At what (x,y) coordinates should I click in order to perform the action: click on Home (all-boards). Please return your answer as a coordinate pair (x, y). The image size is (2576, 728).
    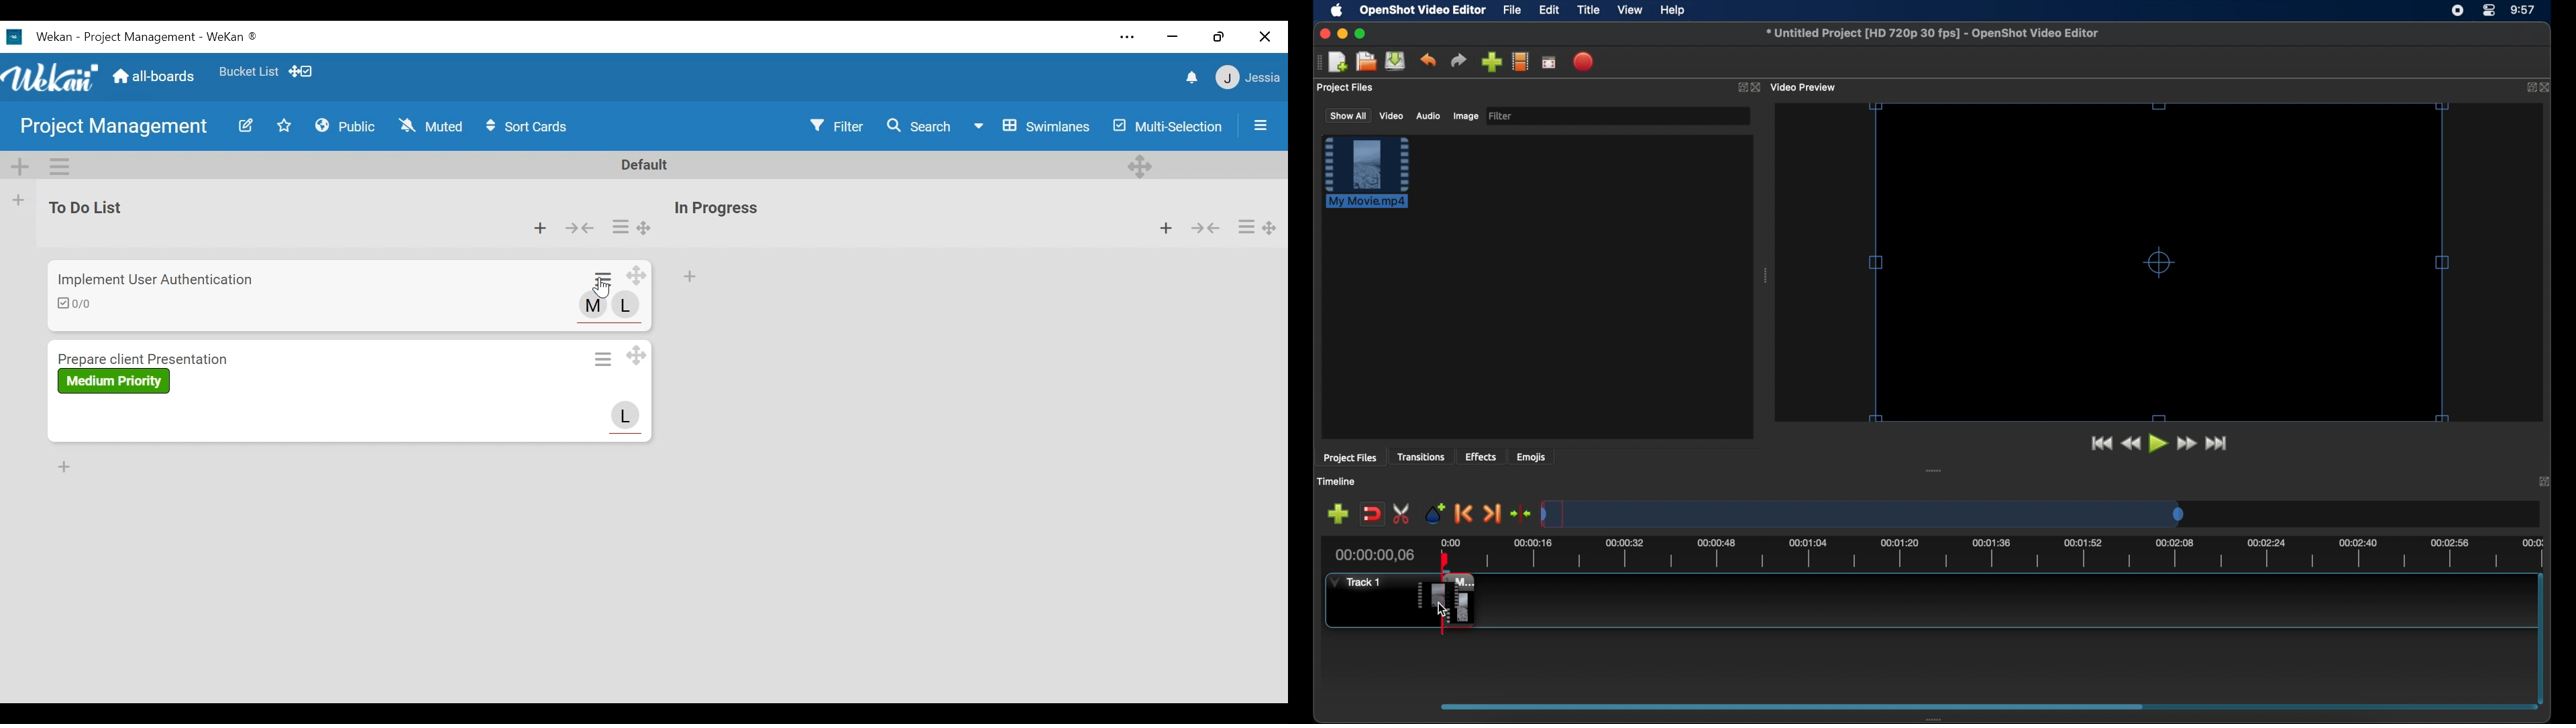
    Looking at the image, I should click on (152, 76).